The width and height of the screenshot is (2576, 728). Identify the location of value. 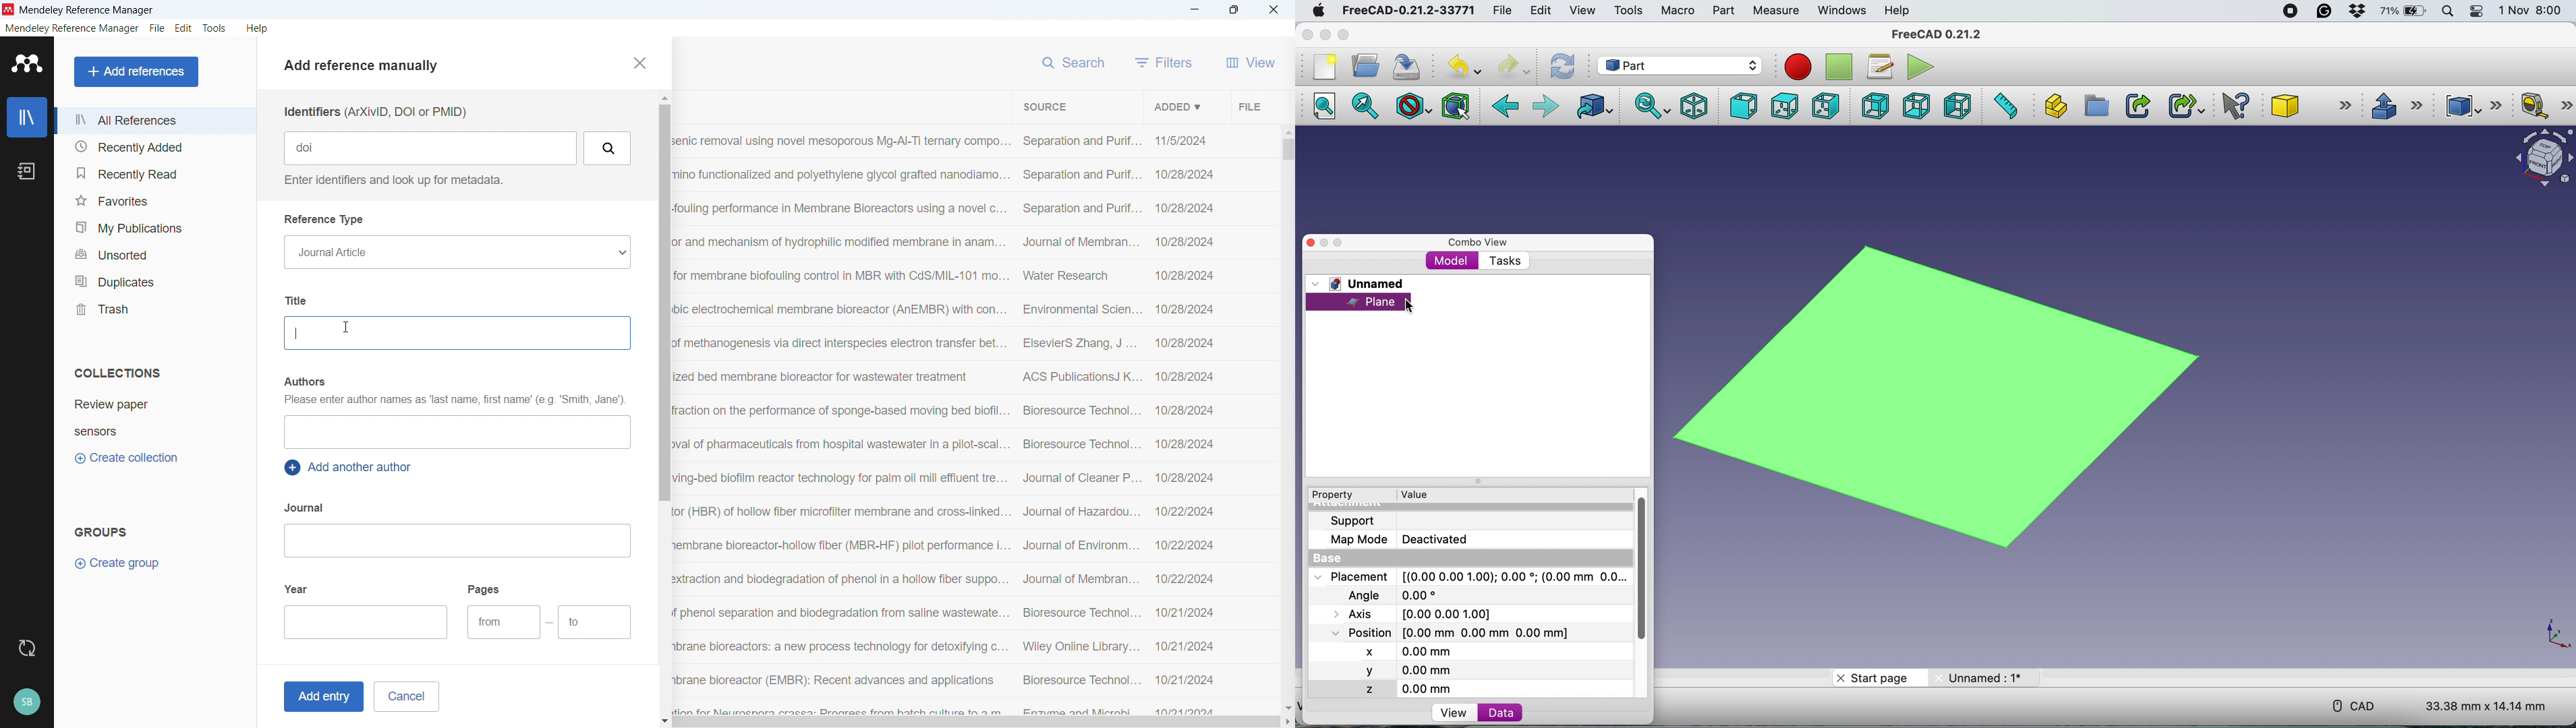
(1419, 494).